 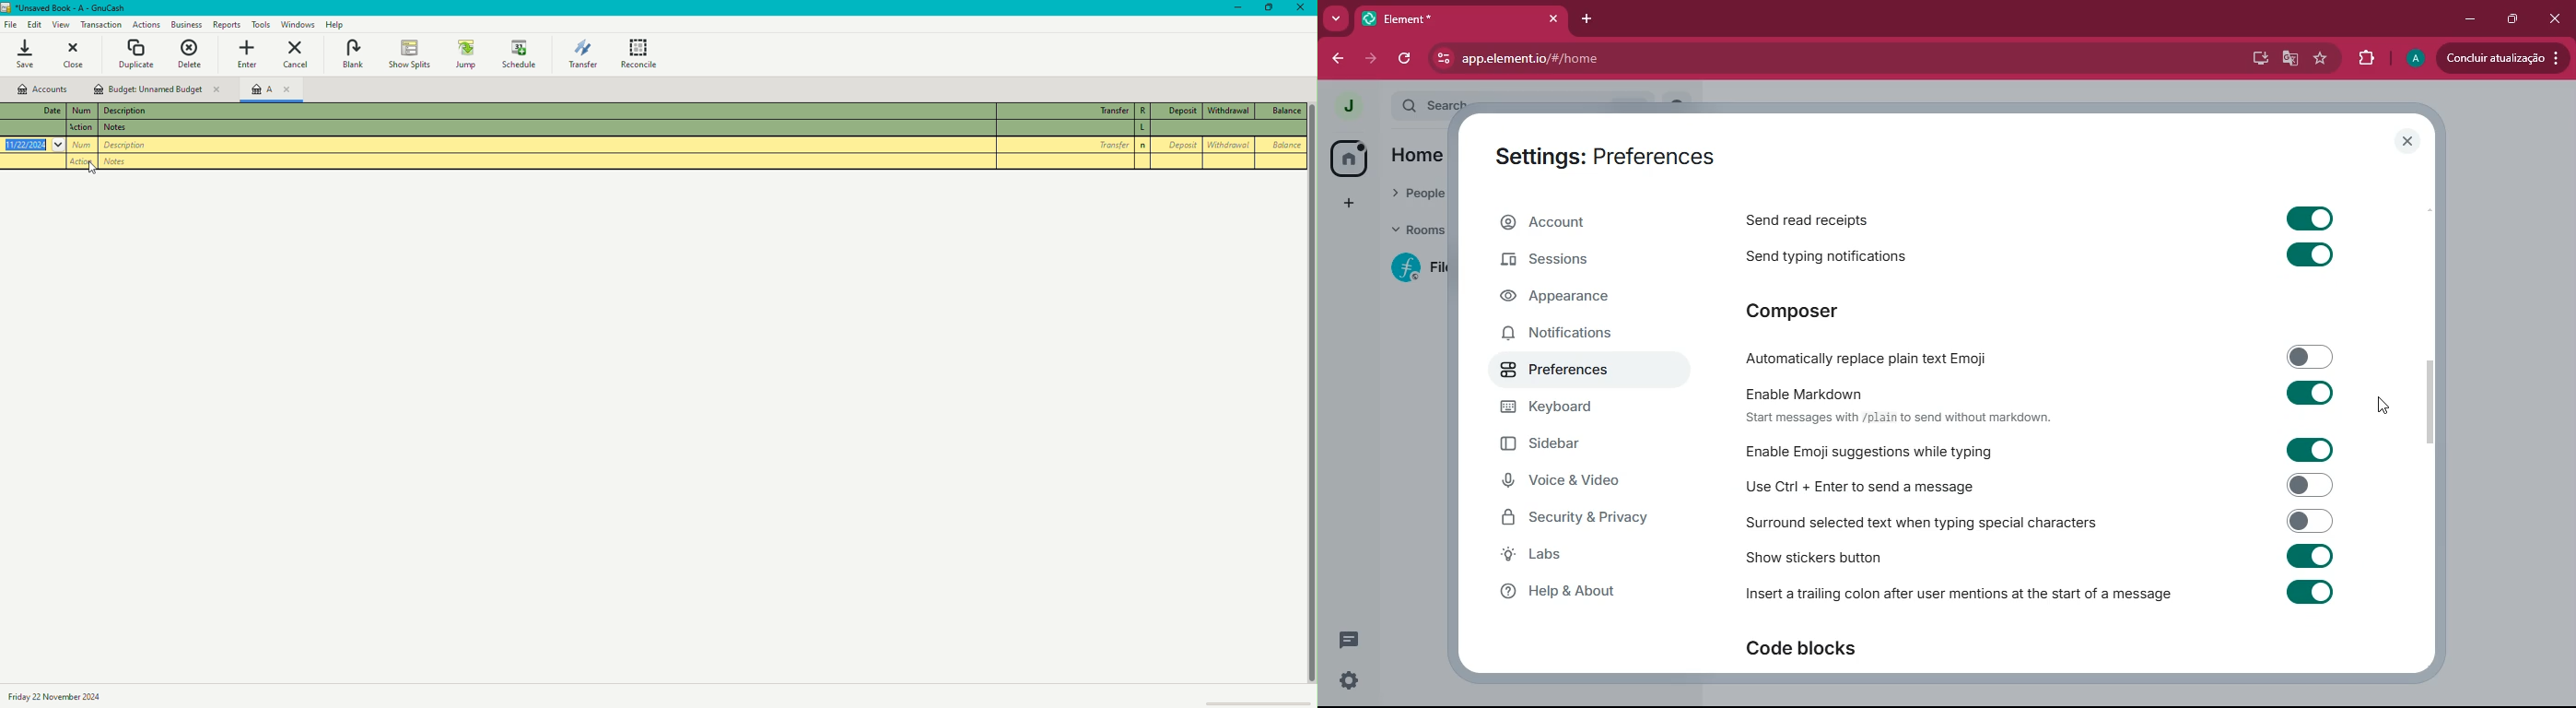 What do you see at coordinates (83, 129) in the screenshot?
I see `Num` at bounding box center [83, 129].